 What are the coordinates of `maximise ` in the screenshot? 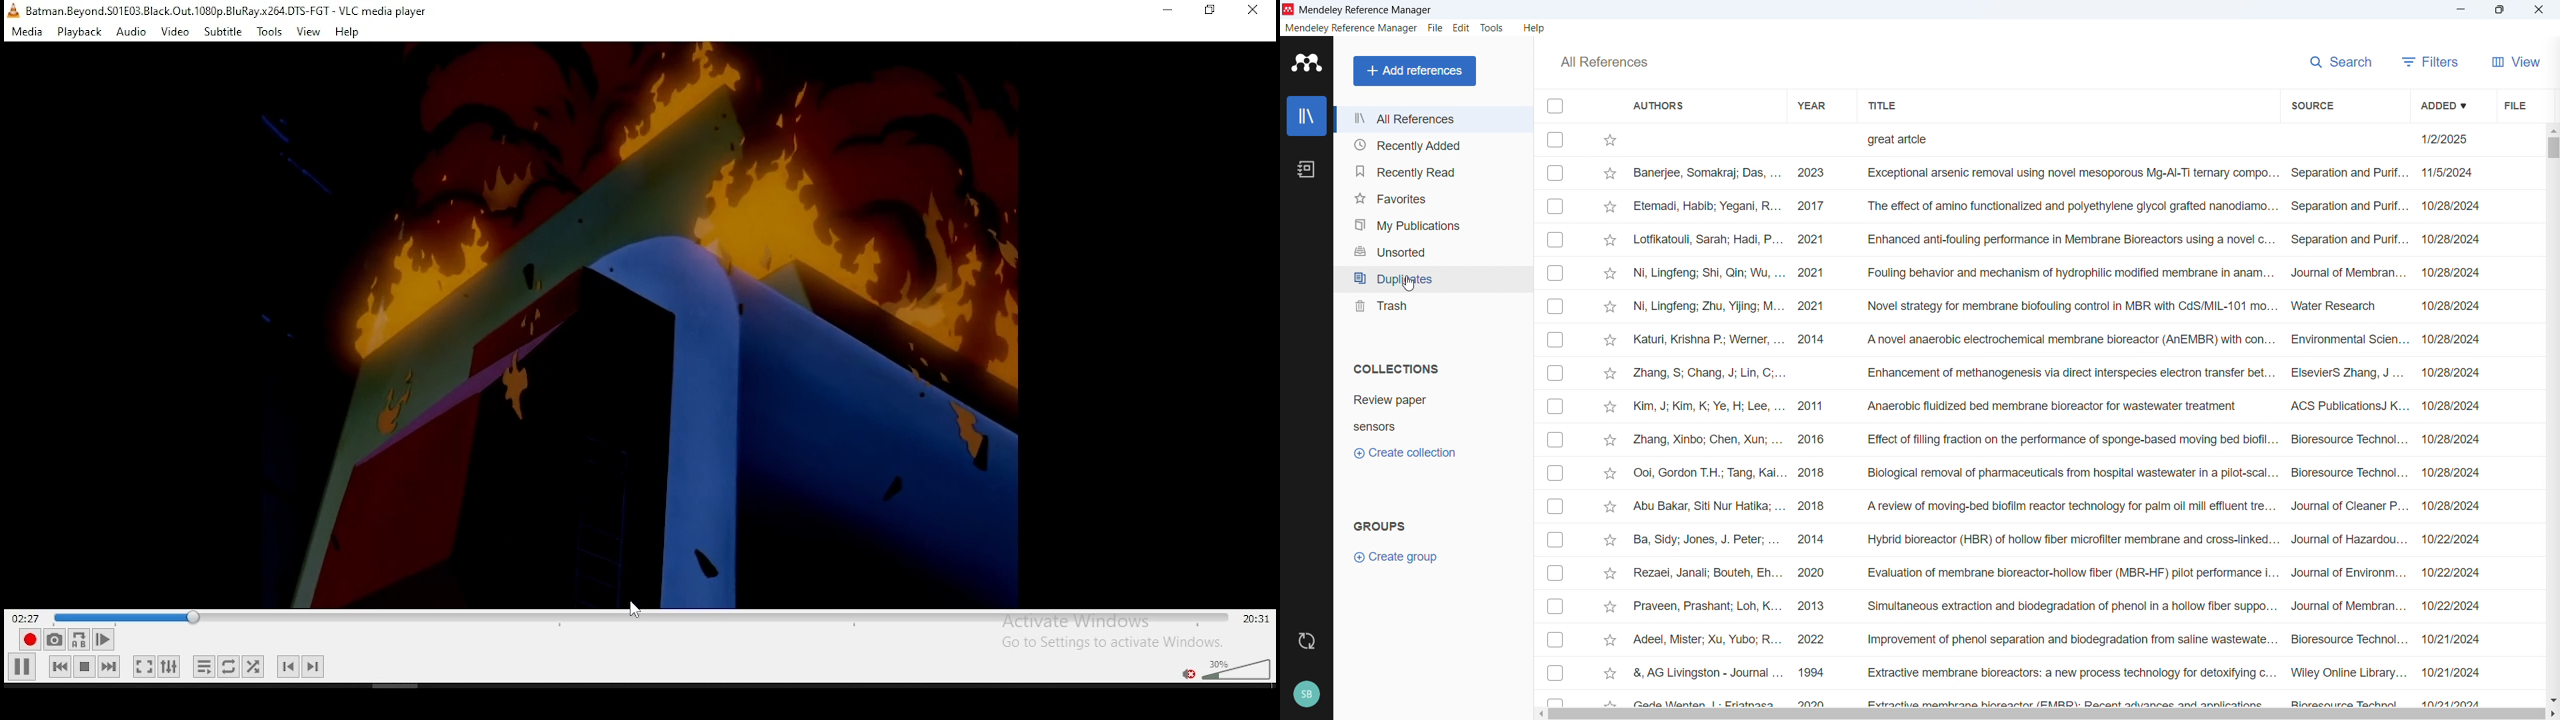 It's located at (2502, 10).